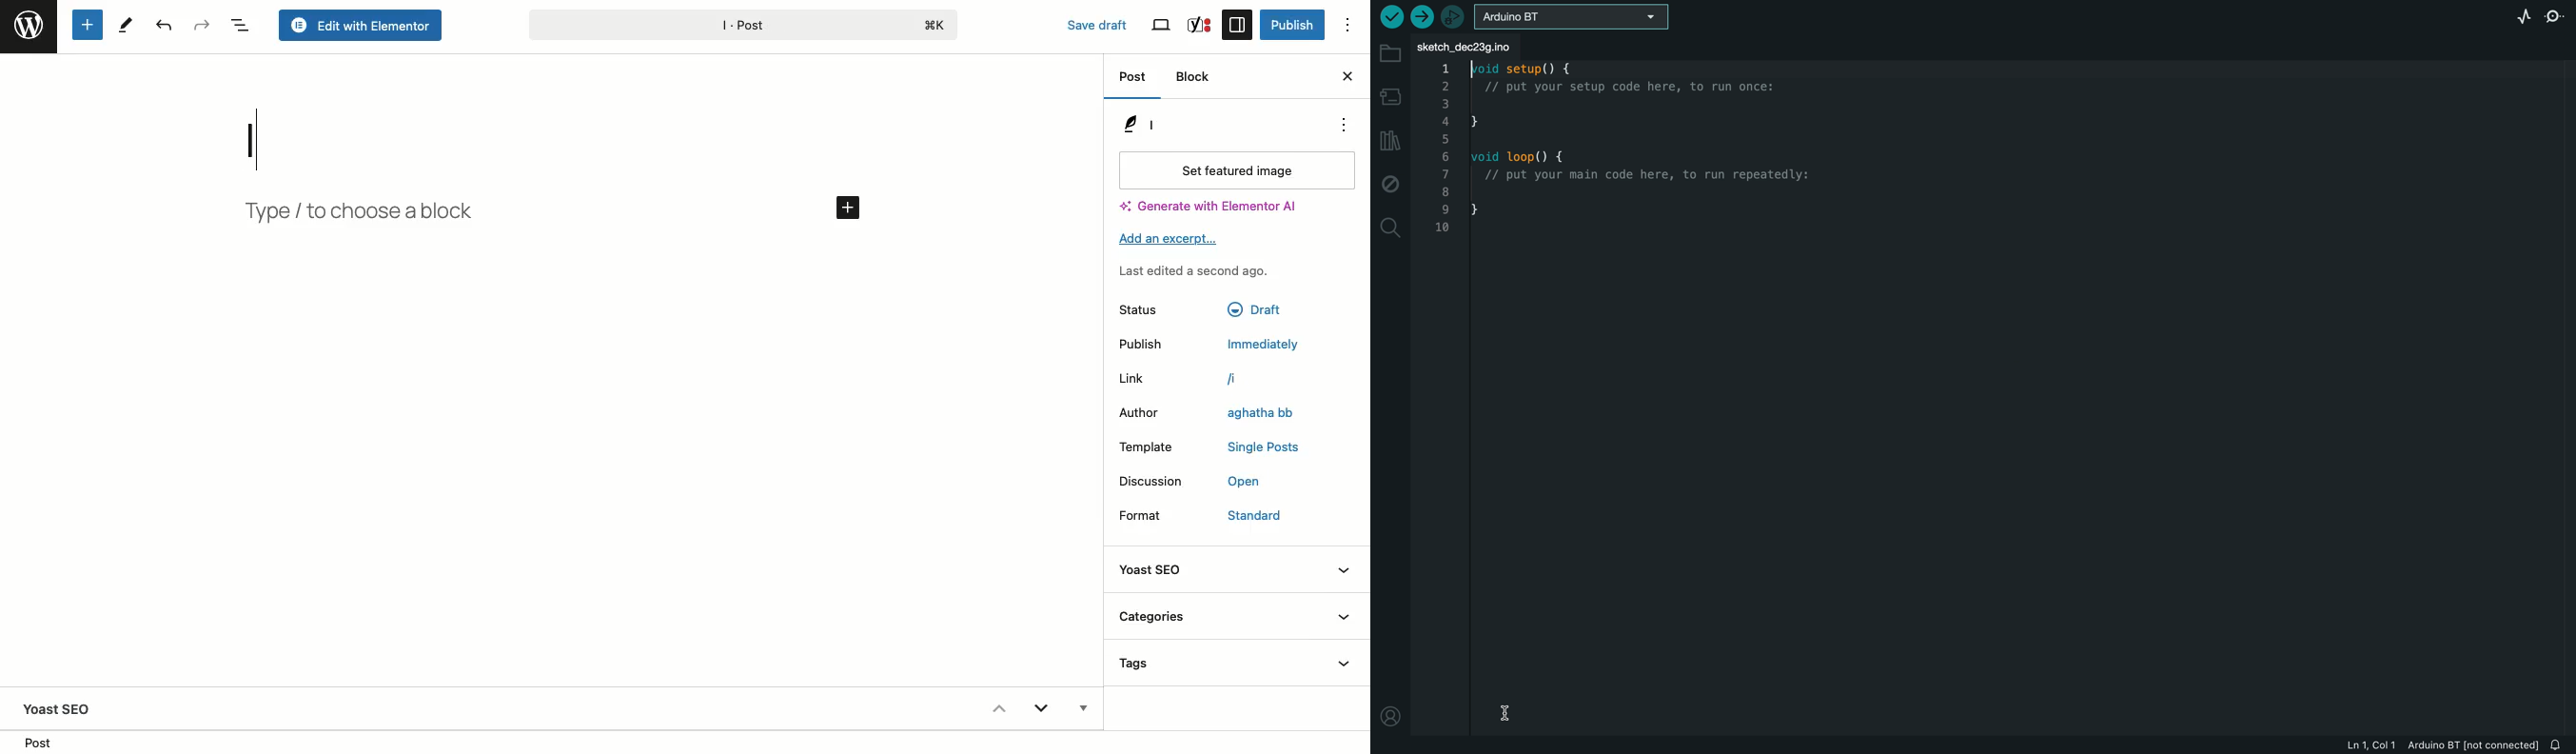 The height and width of the screenshot is (756, 2576). What do you see at coordinates (1238, 668) in the screenshot?
I see `Tags ` at bounding box center [1238, 668].